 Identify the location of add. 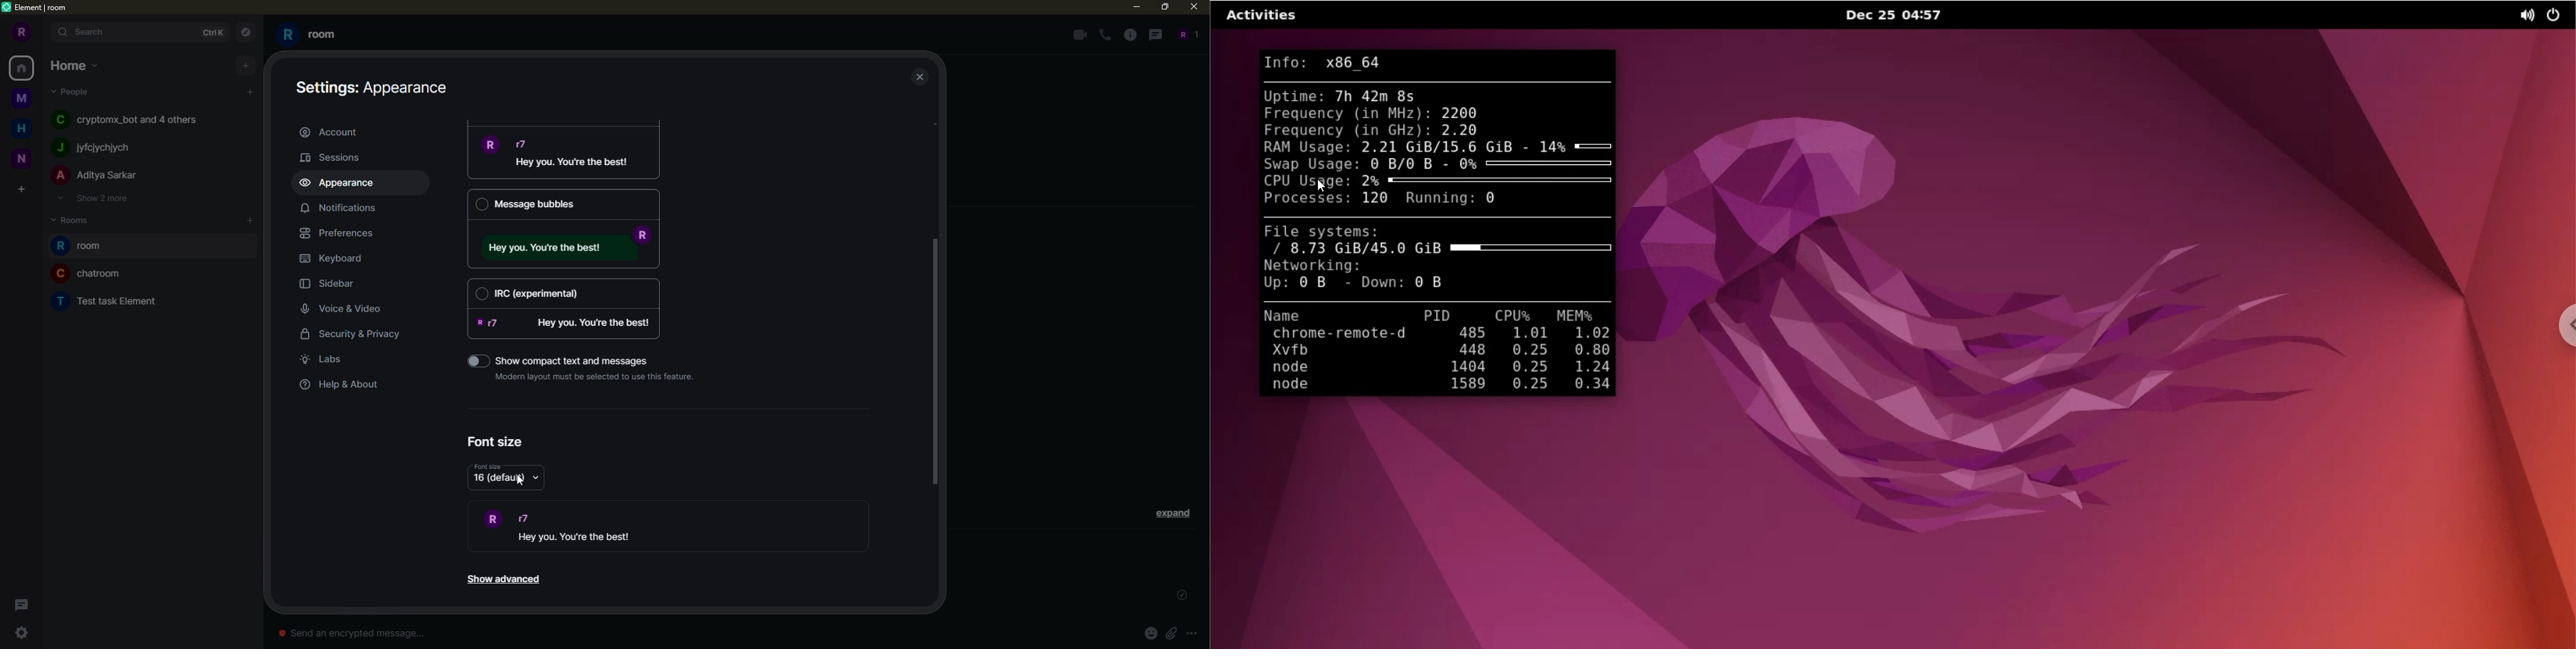
(250, 92).